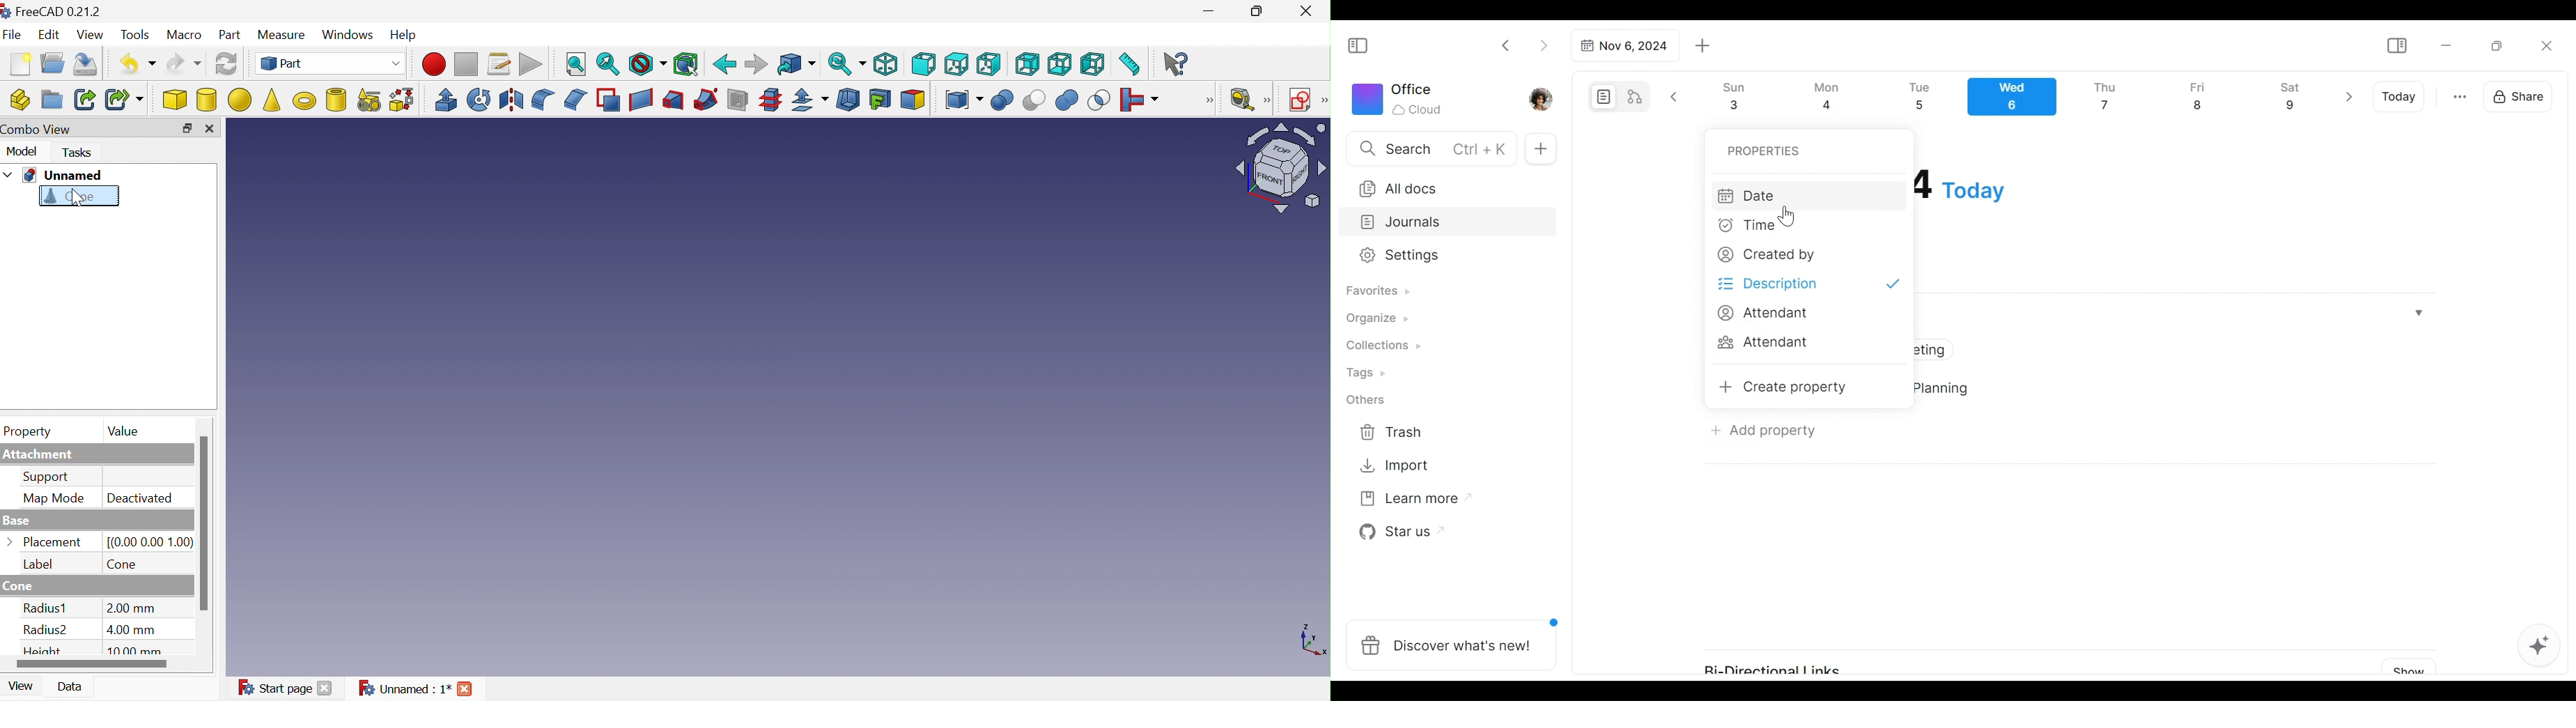 This screenshot has height=728, width=2576. Describe the element at coordinates (1178, 63) in the screenshot. I see `What's this?` at that location.